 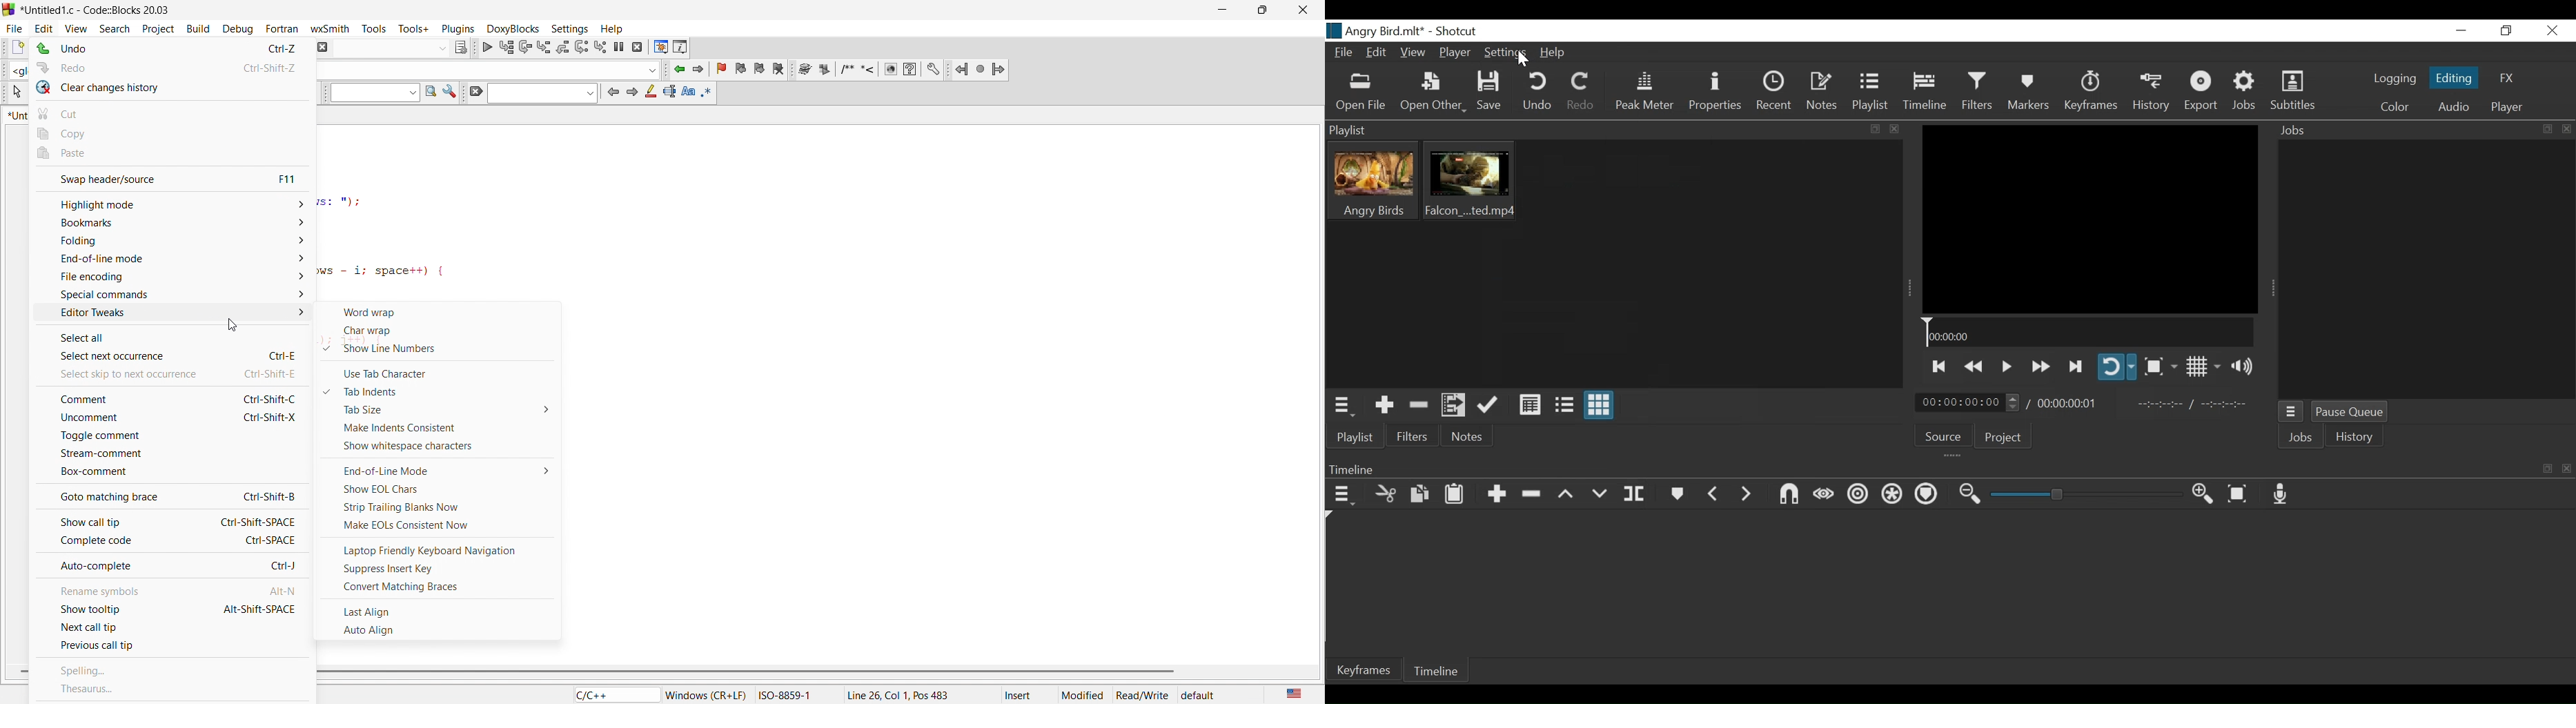 I want to click on Play forward quickly, so click(x=2041, y=367).